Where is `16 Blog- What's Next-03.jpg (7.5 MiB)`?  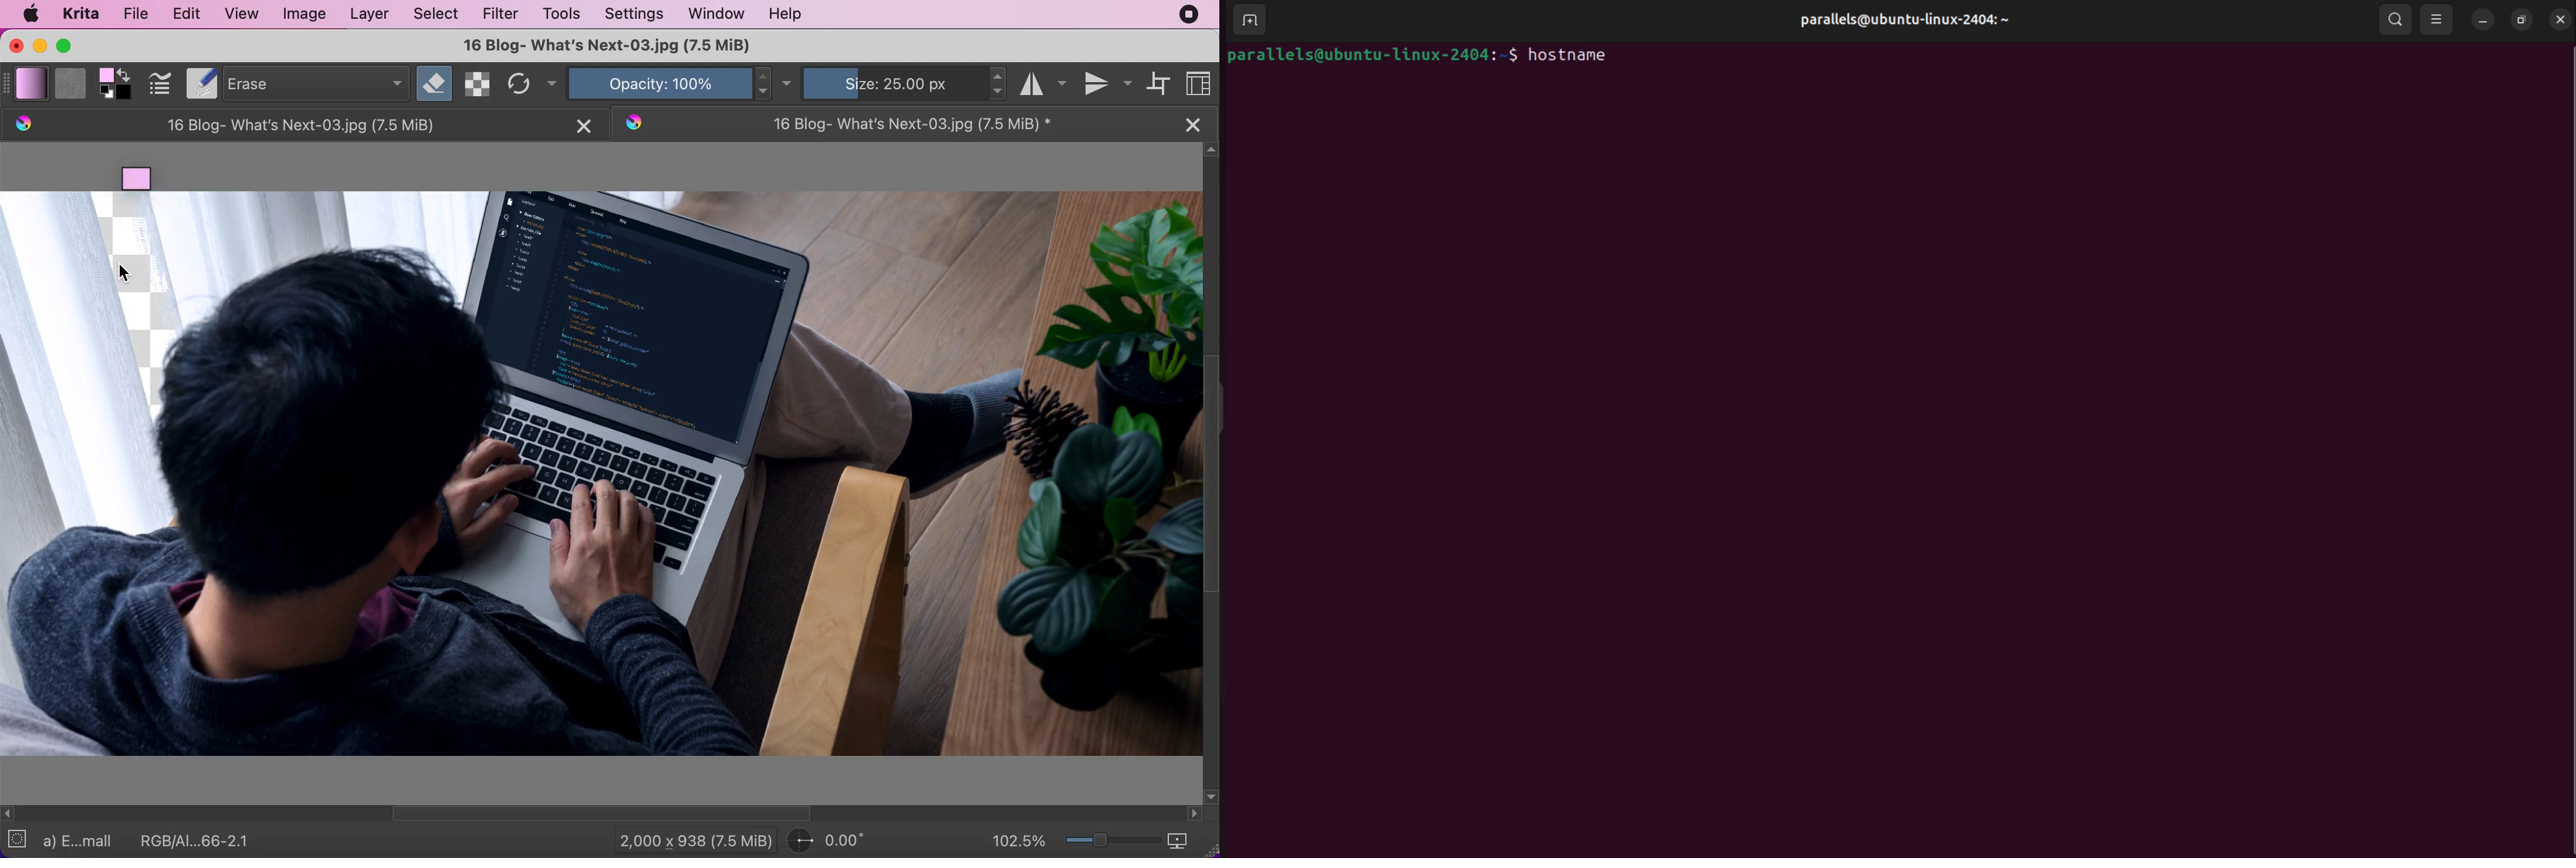 16 Blog- What's Next-03.jpg (7.5 MiB) is located at coordinates (892, 123).